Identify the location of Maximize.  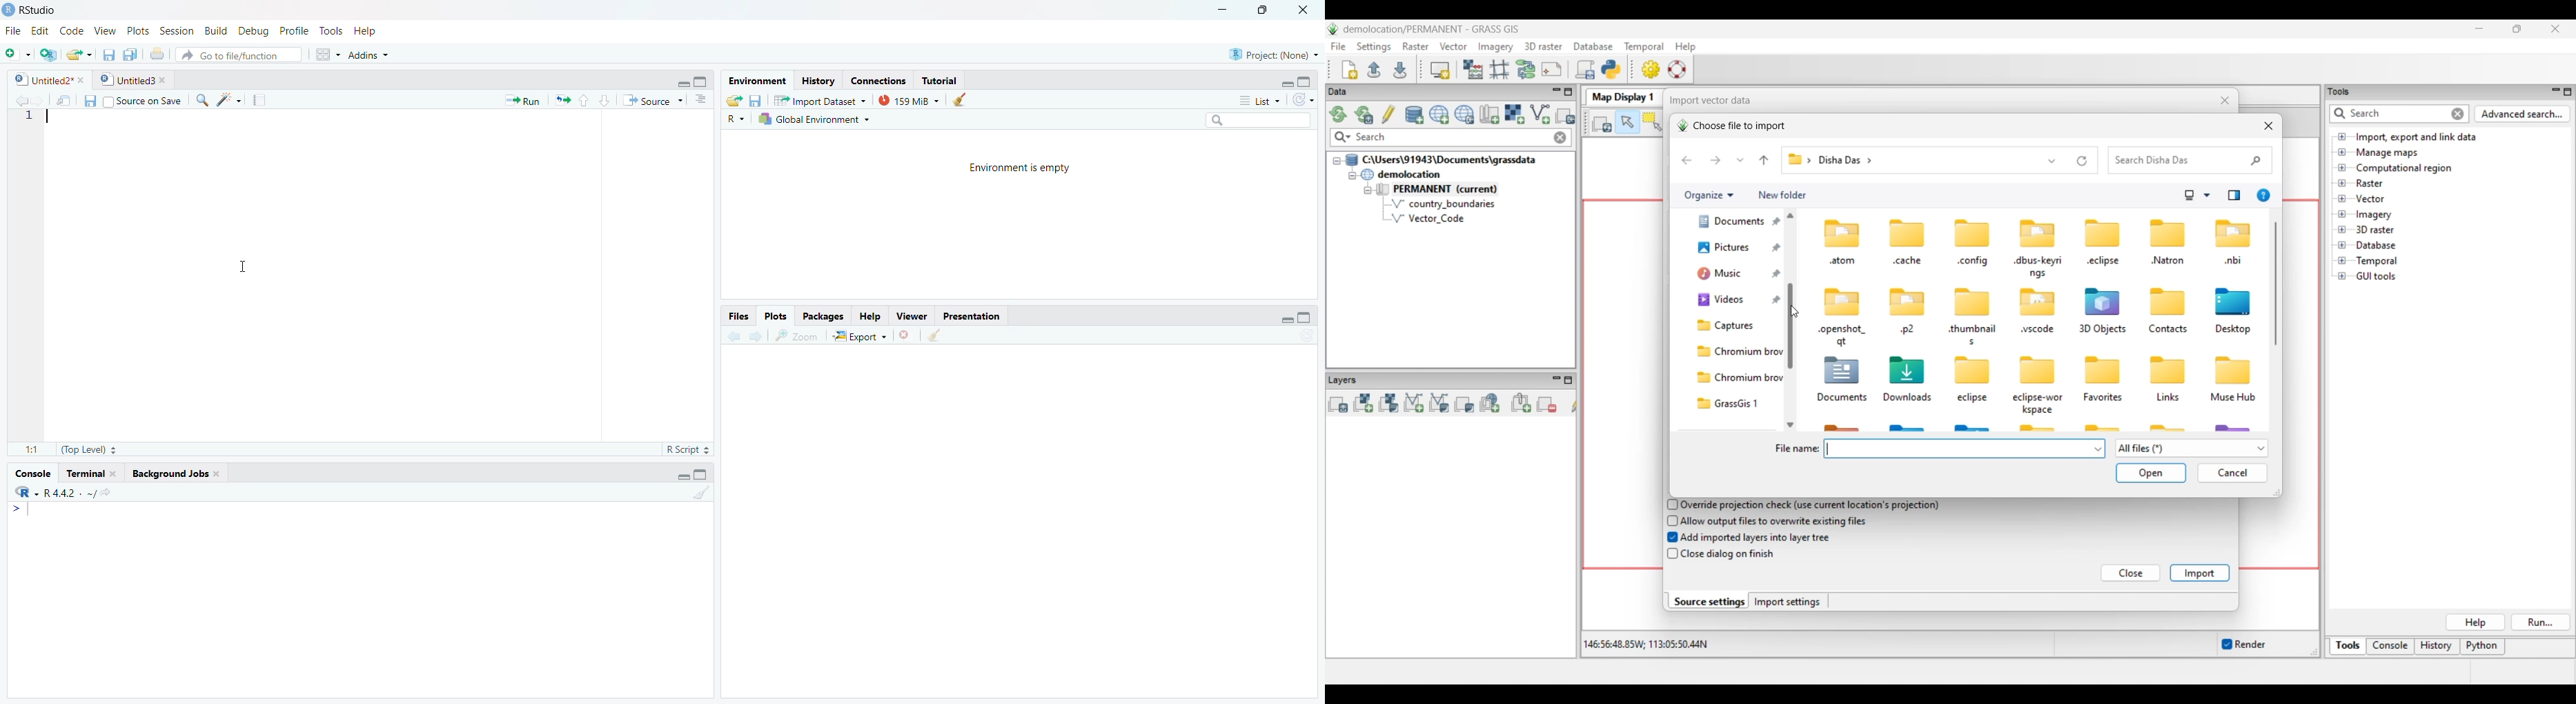
(702, 82).